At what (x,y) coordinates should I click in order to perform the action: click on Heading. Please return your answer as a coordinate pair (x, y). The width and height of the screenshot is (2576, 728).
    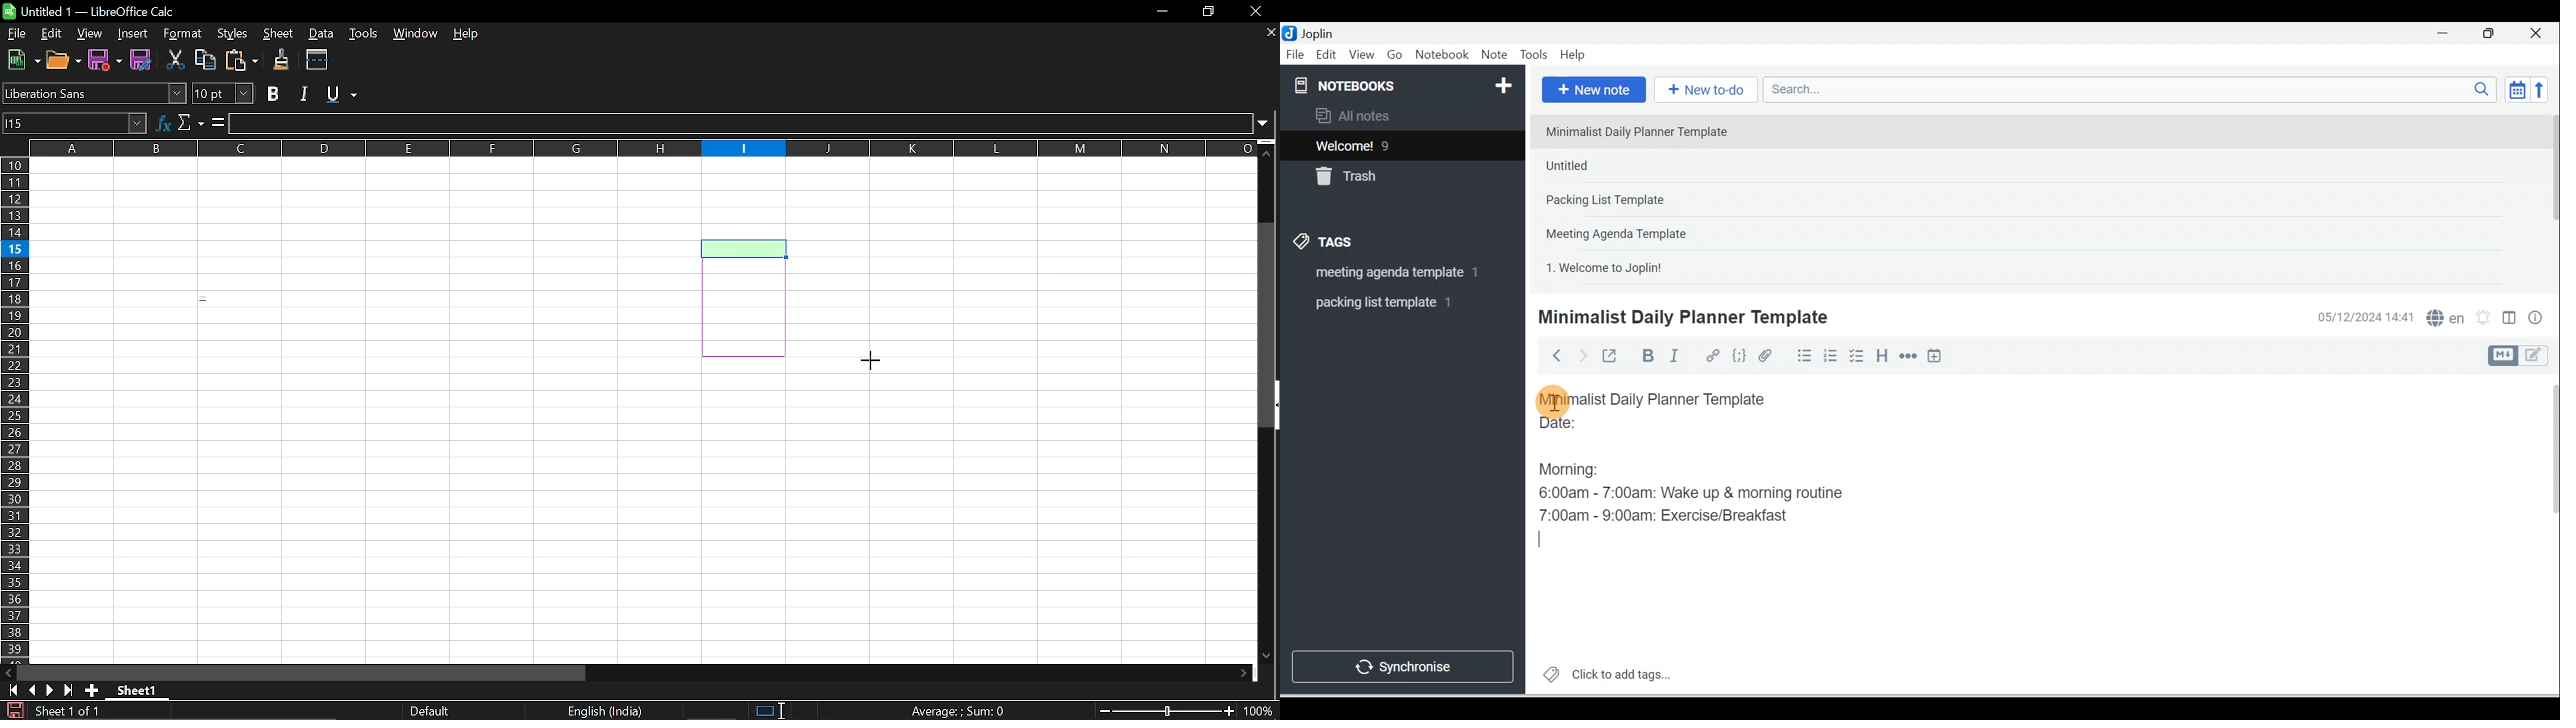
    Looking at the image, I should click on (1881, 355).